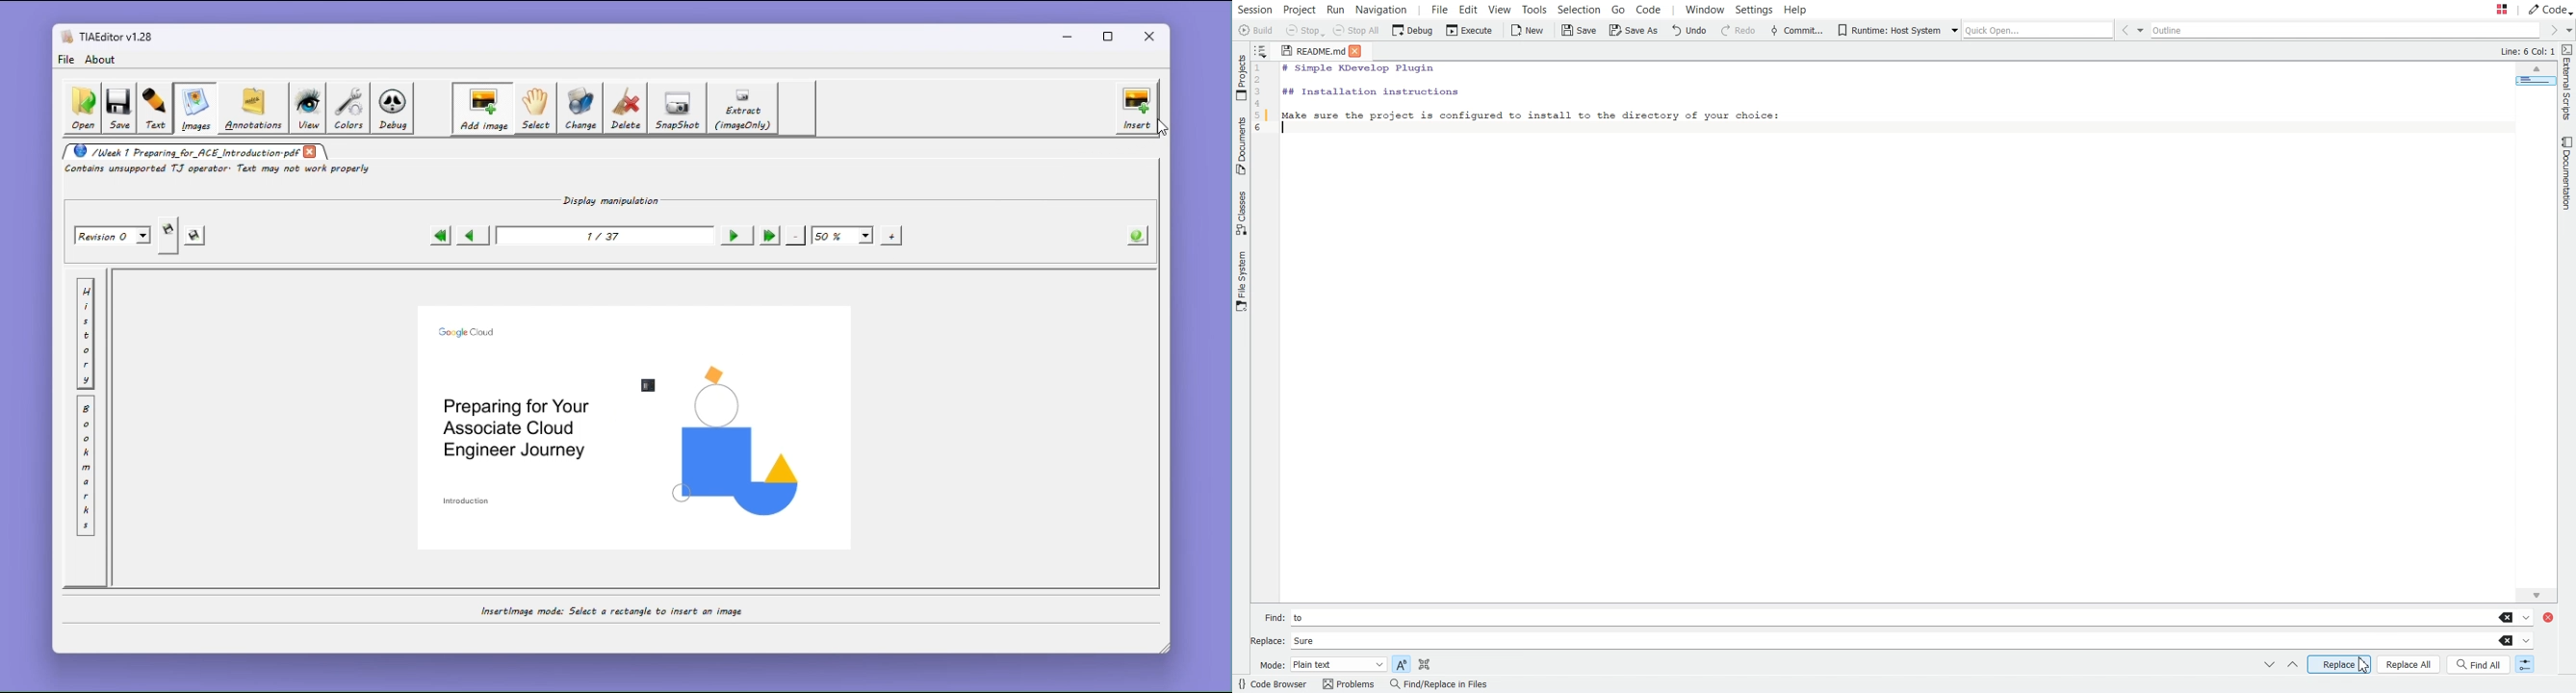 This screenshot has width=2576, height=700. I want to click on Images, so click(193, 109).